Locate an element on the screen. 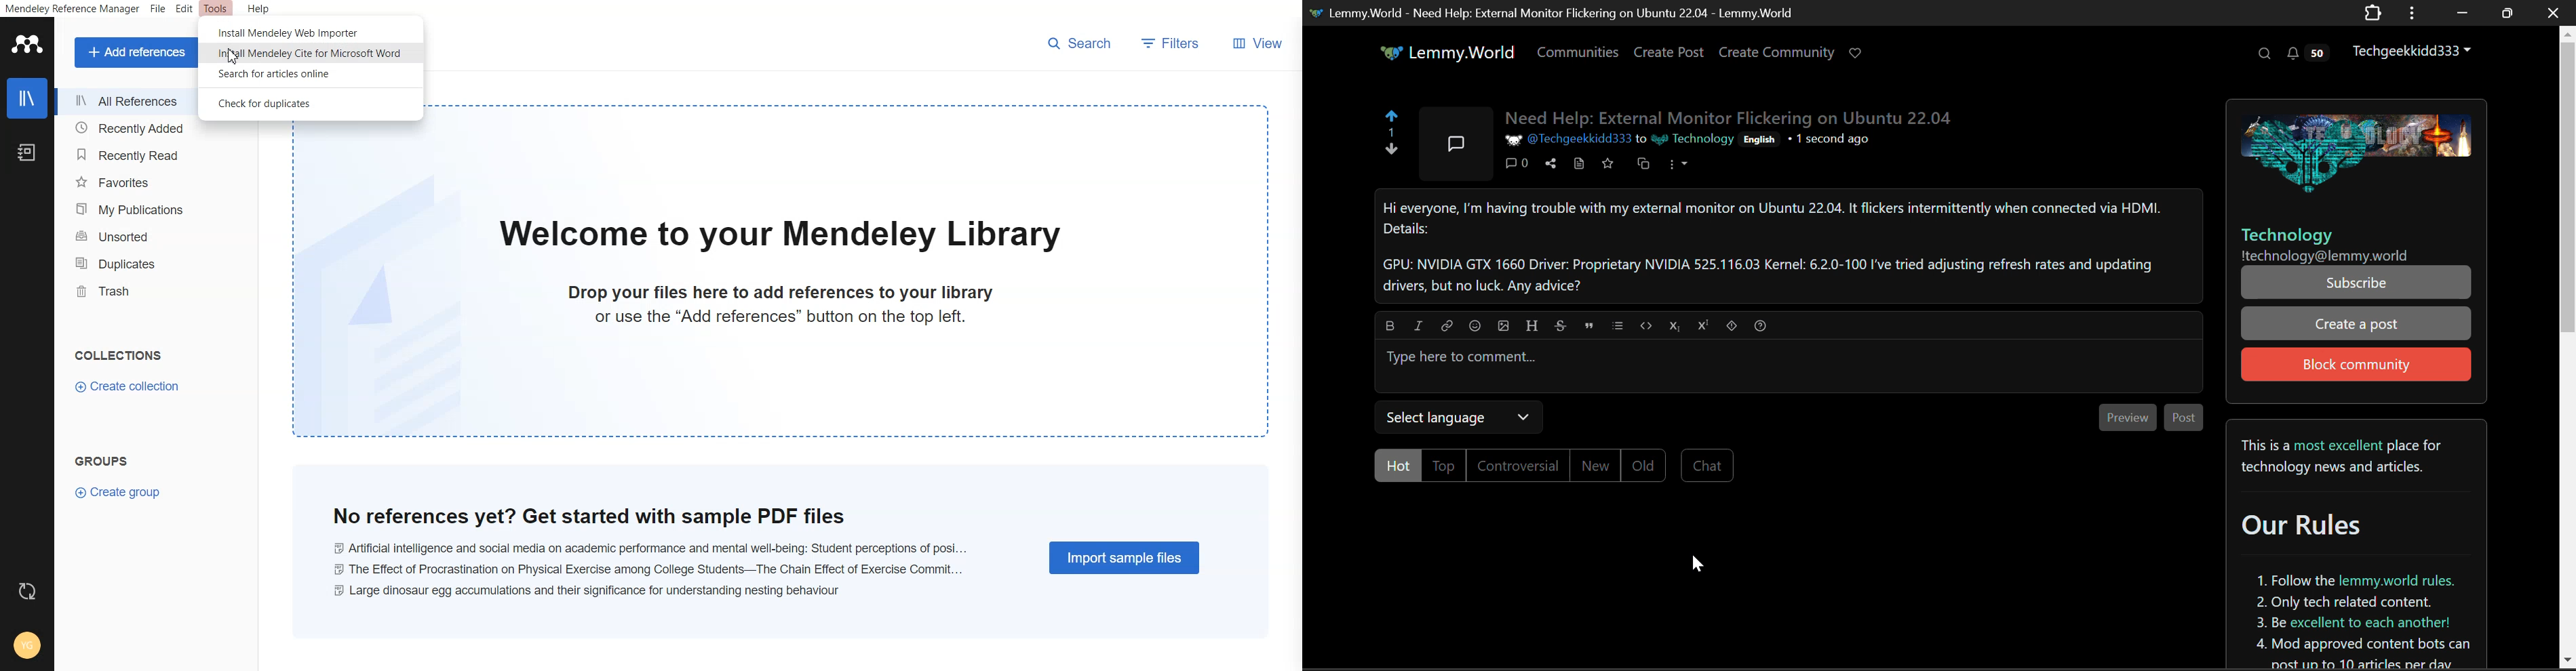  large dinosaur egg accumulations and their significance for understanding nestling behaviour is located at coordinates (588, 591).